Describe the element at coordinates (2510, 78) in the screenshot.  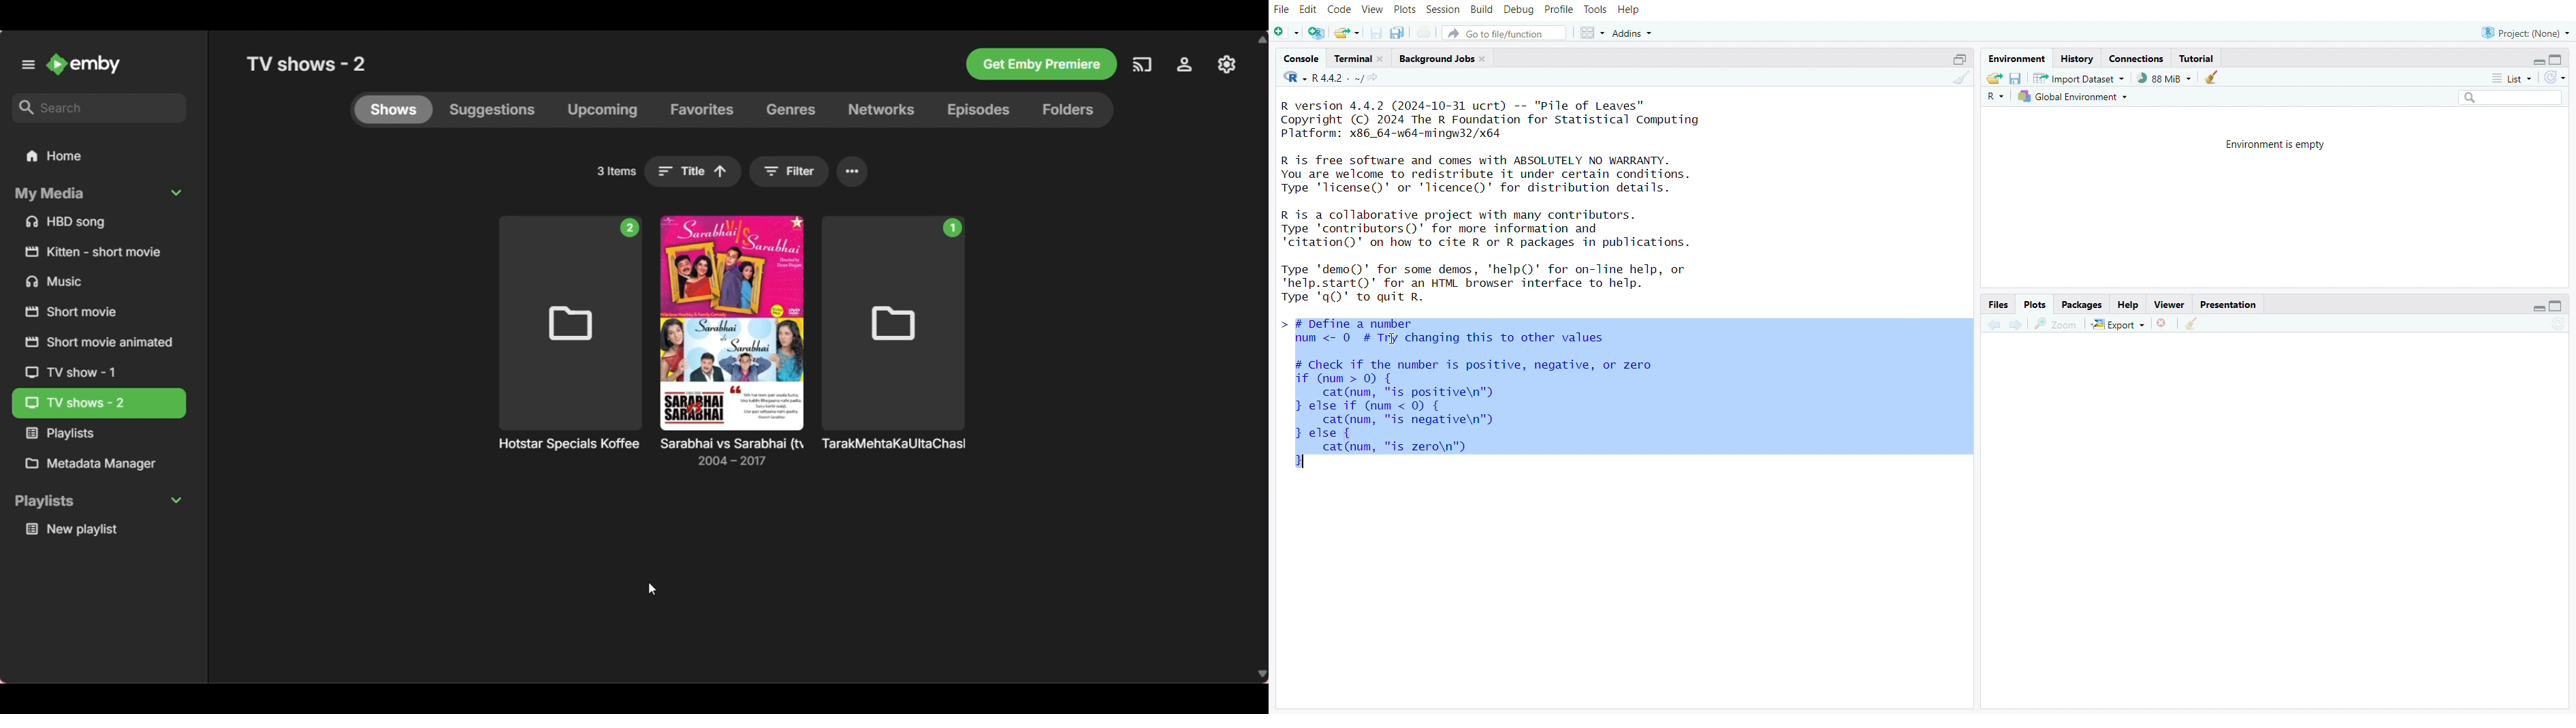
I see `list` at that location.